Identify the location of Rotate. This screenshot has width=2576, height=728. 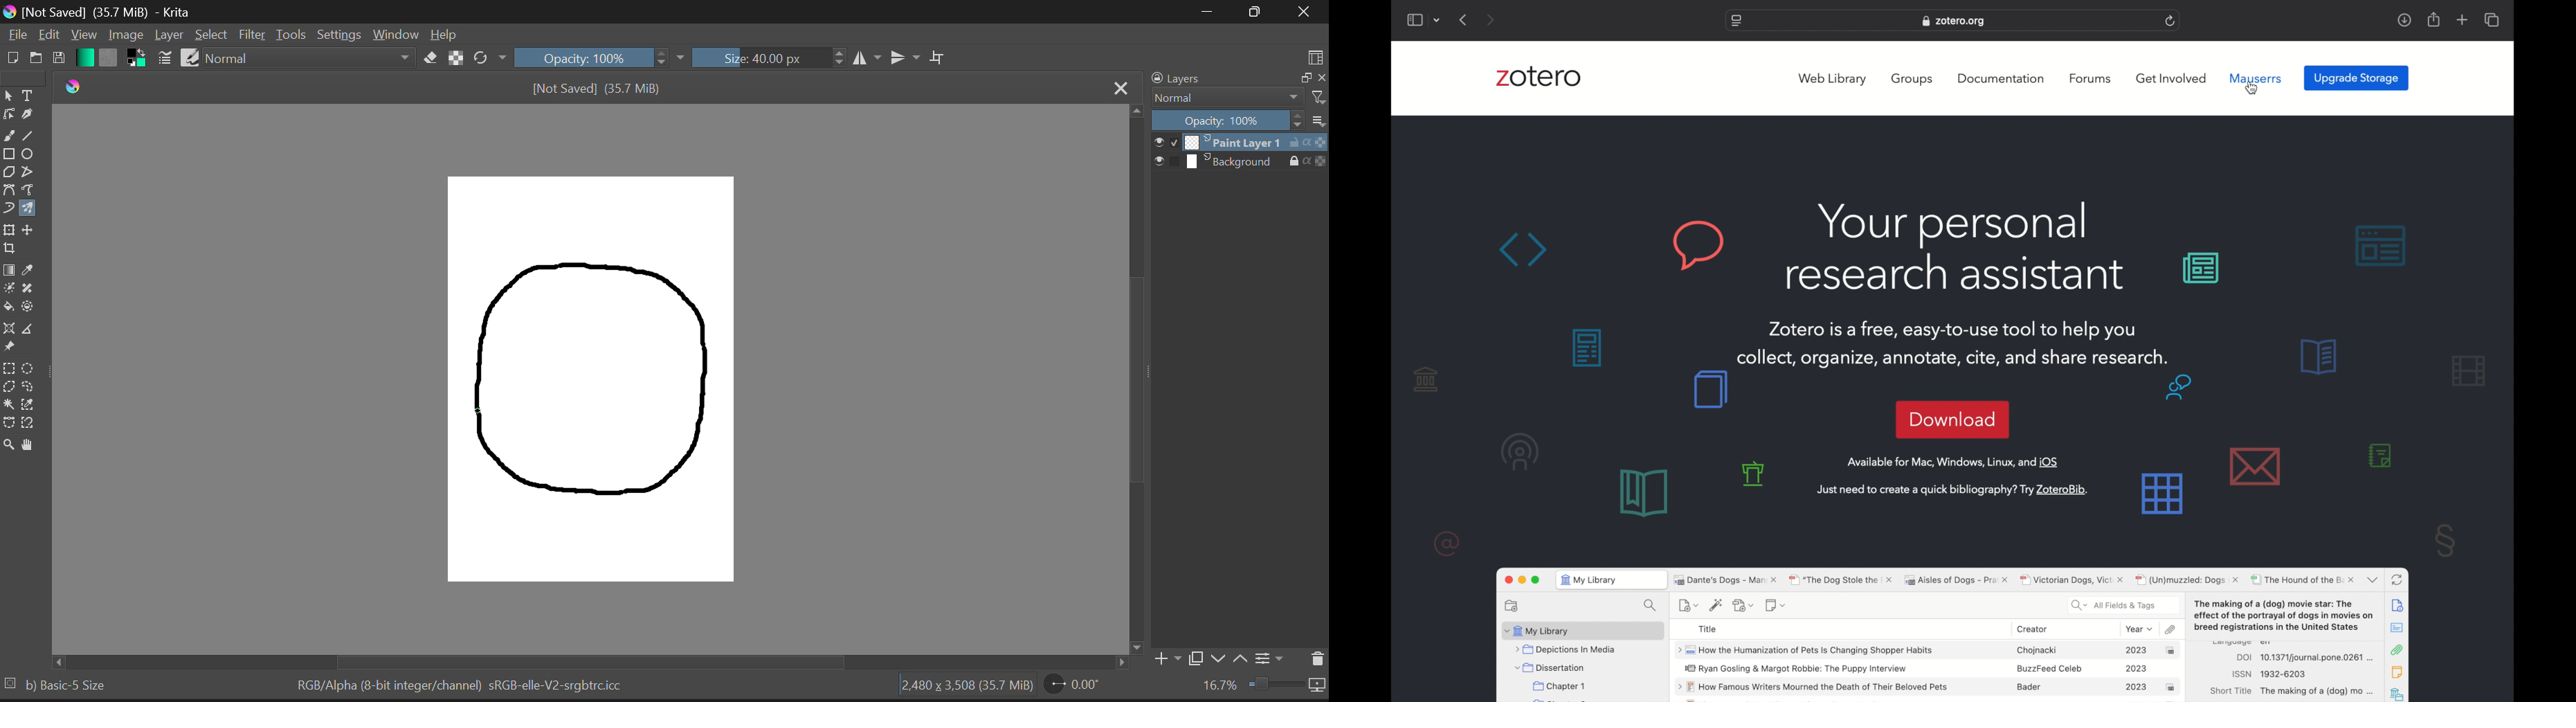
(489, 57).